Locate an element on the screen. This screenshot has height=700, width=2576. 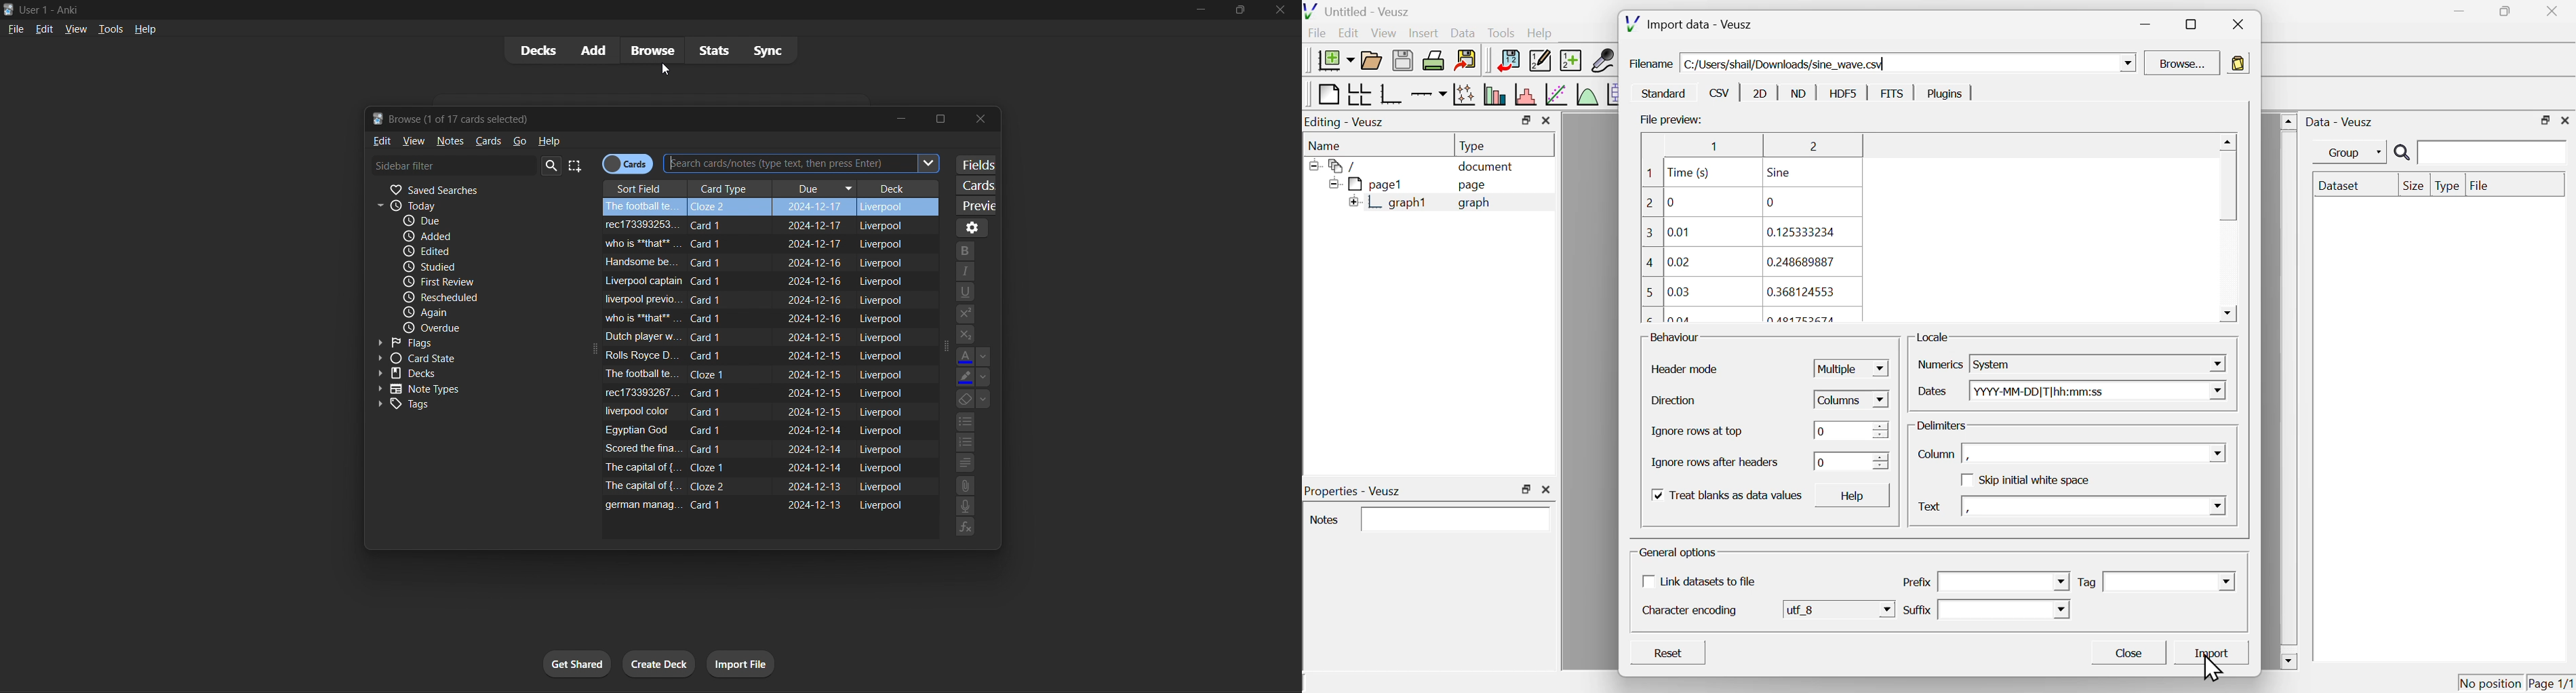
note types filter is located at coordinates (460, 388).